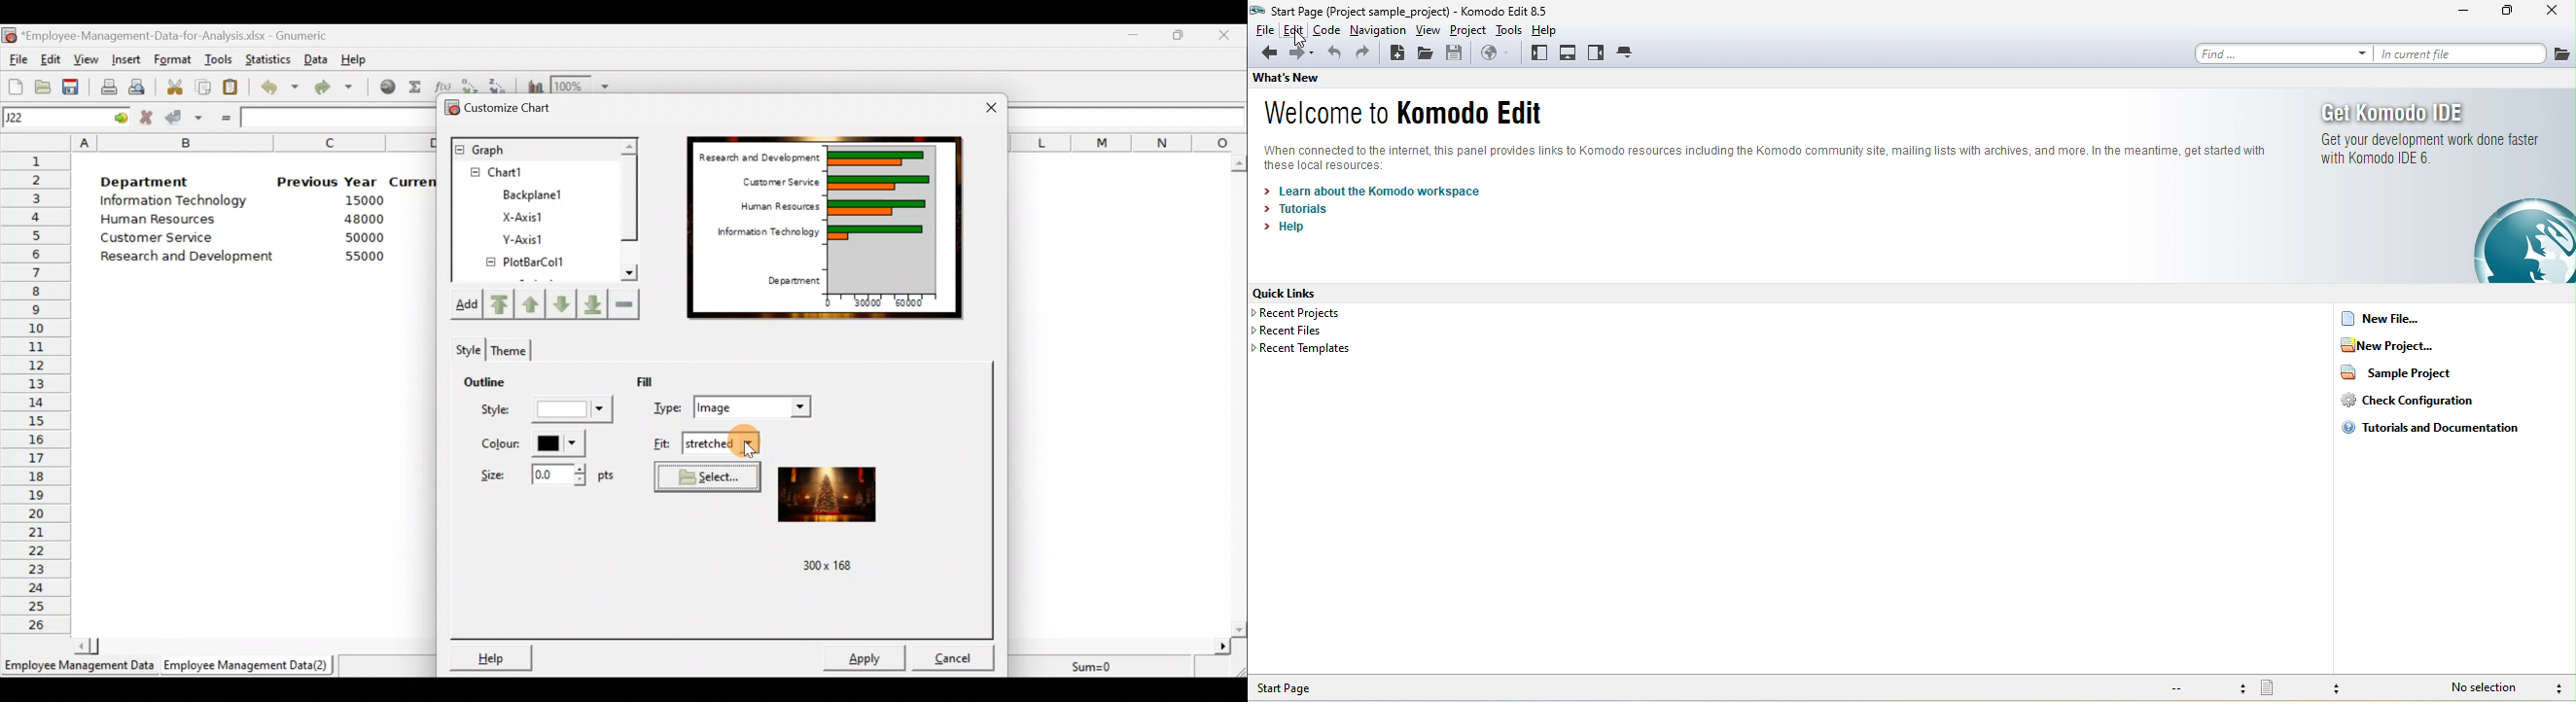  I want to click on go to, so click(120, 118).